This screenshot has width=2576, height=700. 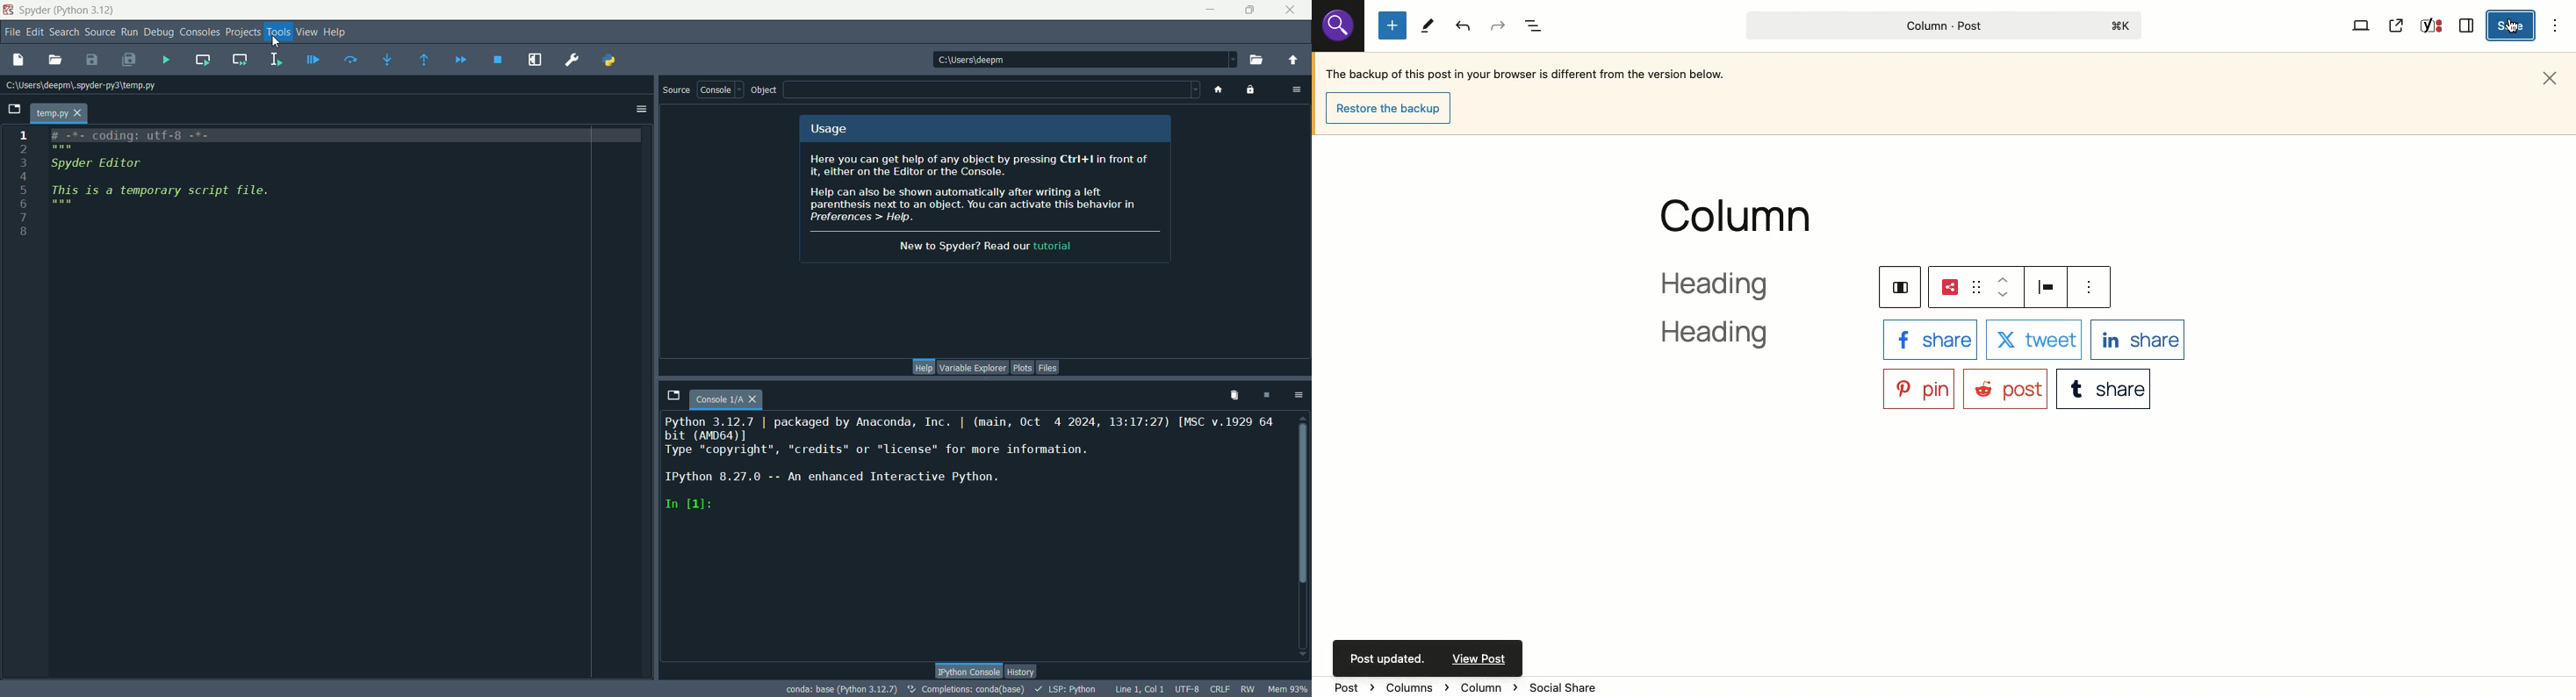 What do you see at coordinates (1139, 689) in the screenshot?
I see `line, col` at bounding box center [1139, 689].